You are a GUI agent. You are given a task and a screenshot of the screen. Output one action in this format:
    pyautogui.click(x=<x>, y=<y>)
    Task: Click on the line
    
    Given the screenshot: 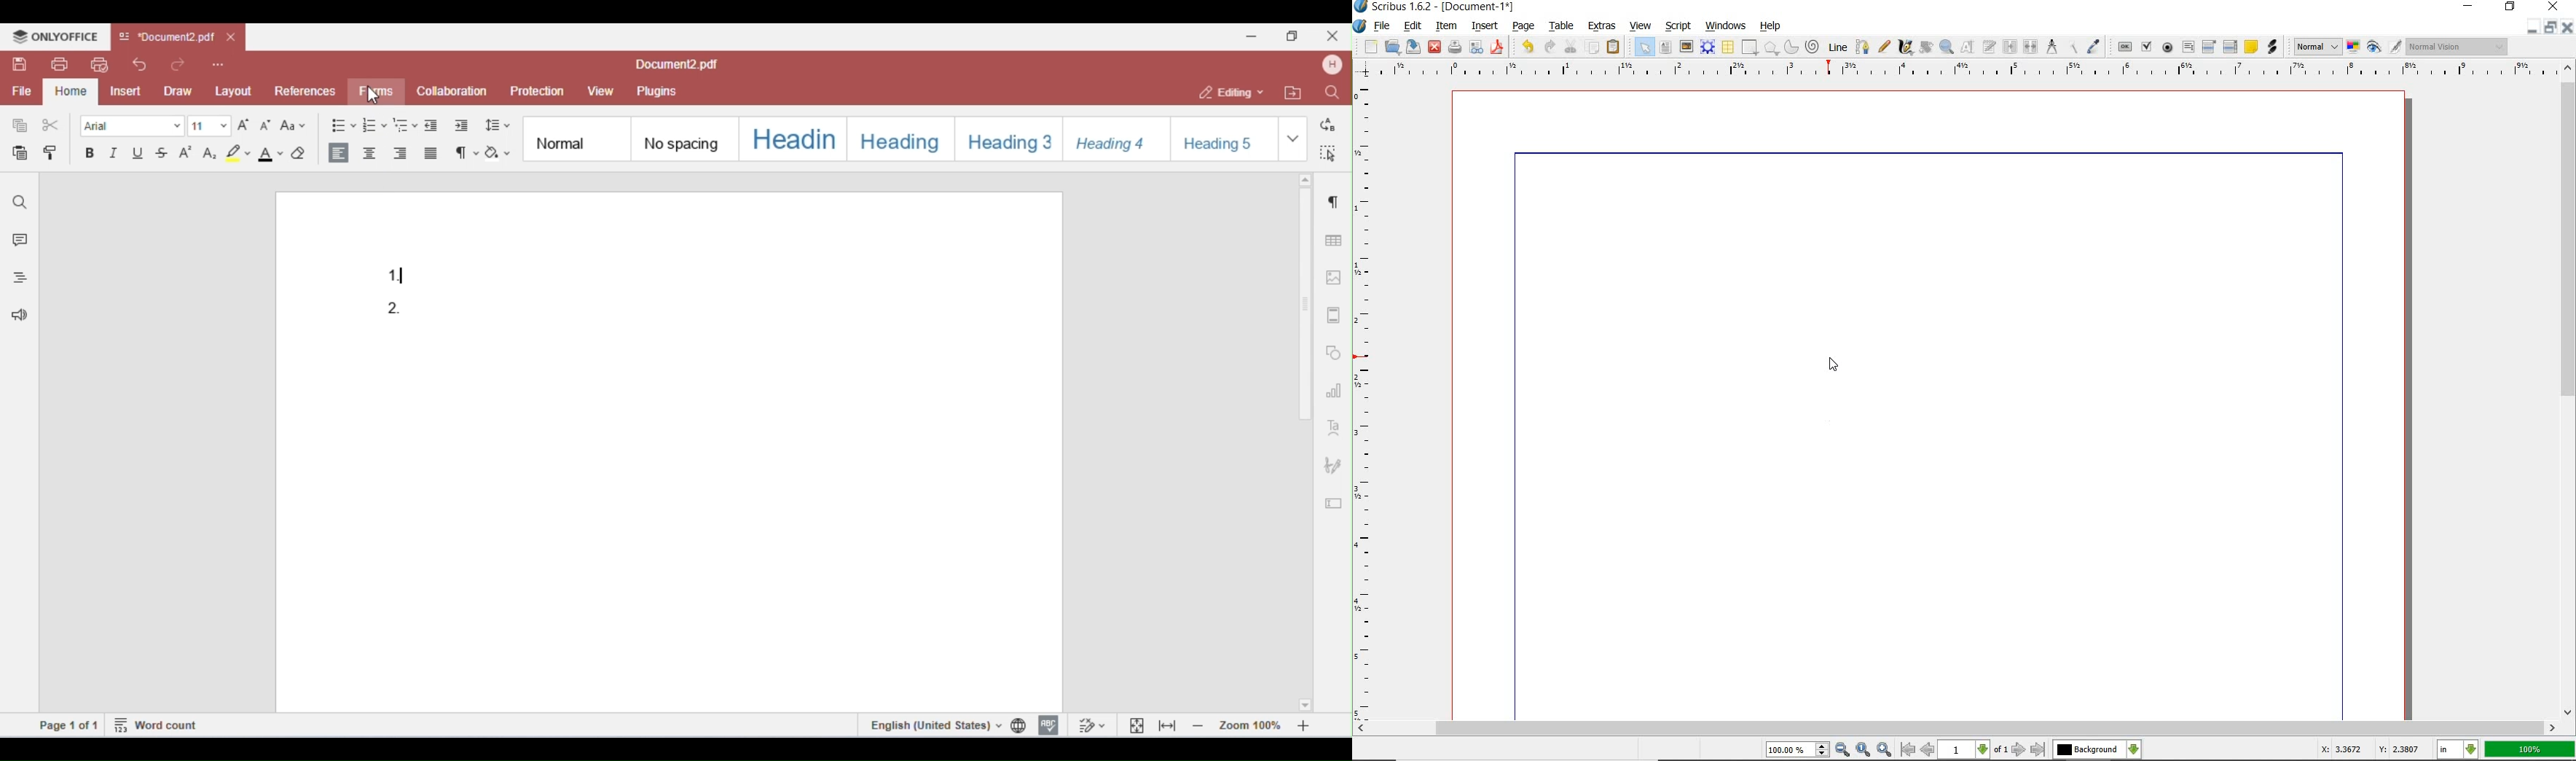 What is the action you would take?
    pyautogui.click(x=1838, y=46)
    